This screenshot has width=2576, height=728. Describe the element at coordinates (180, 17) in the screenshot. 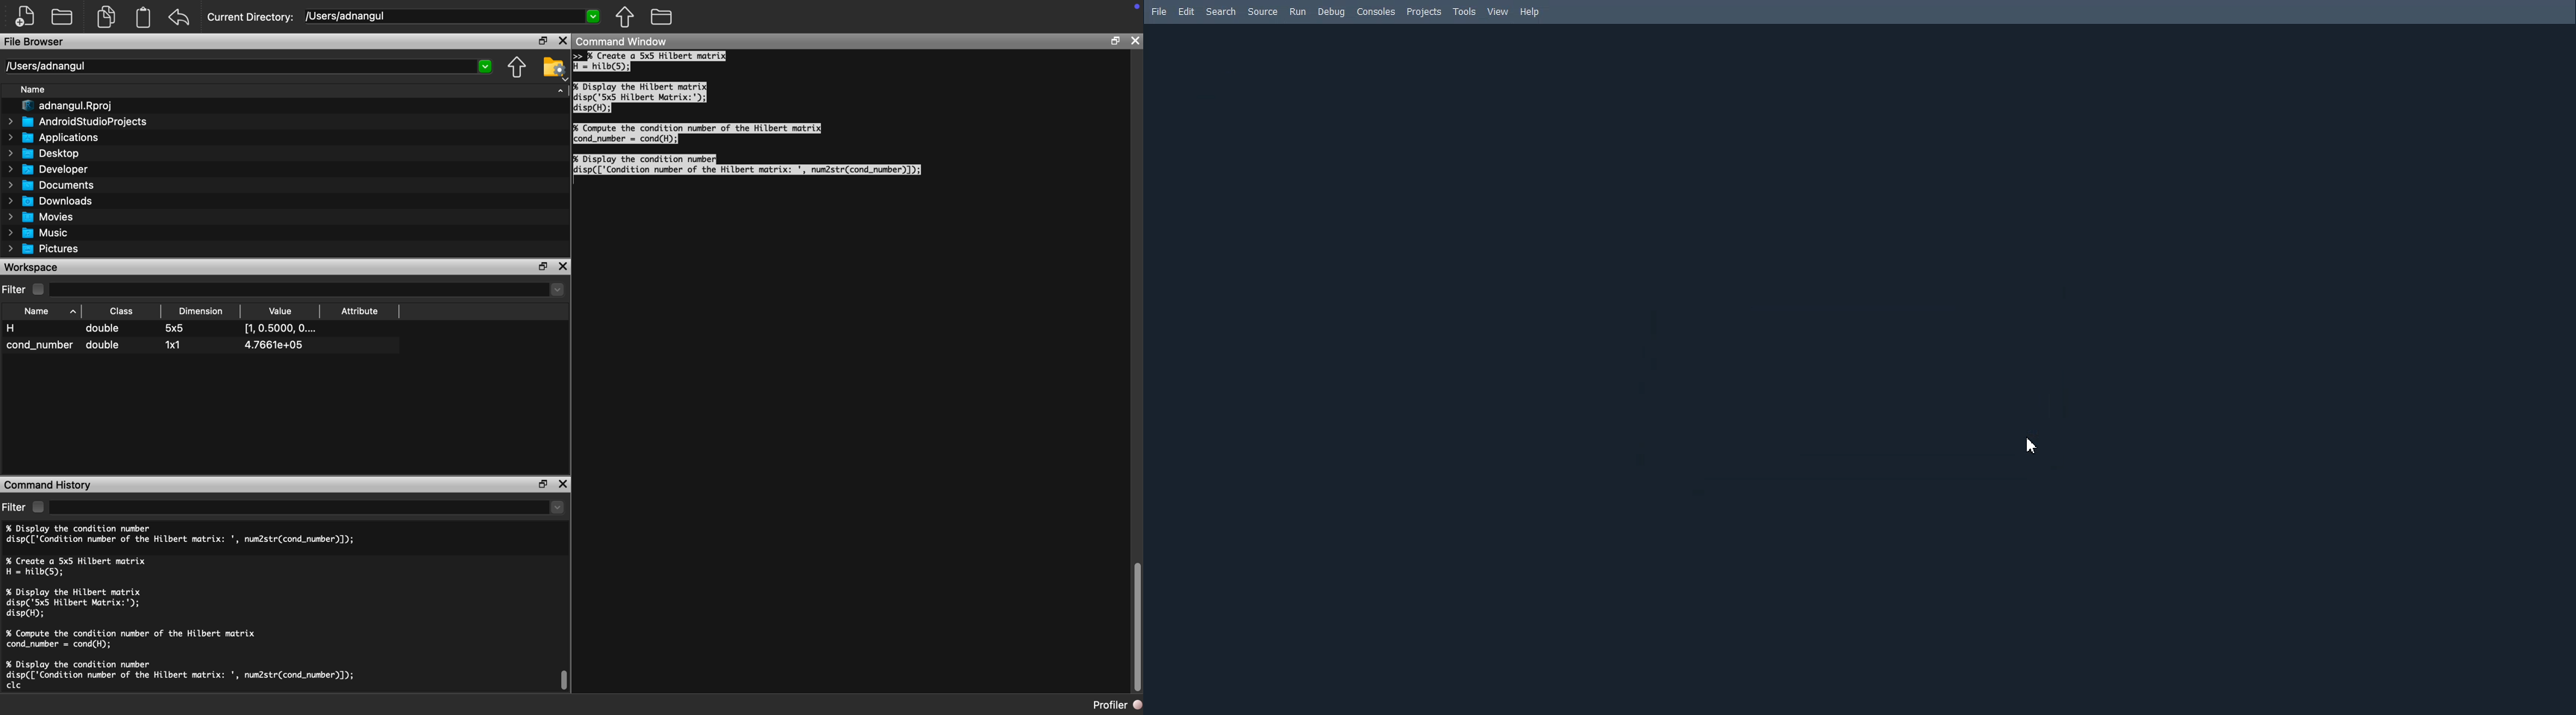

I see `Redo` at that location.